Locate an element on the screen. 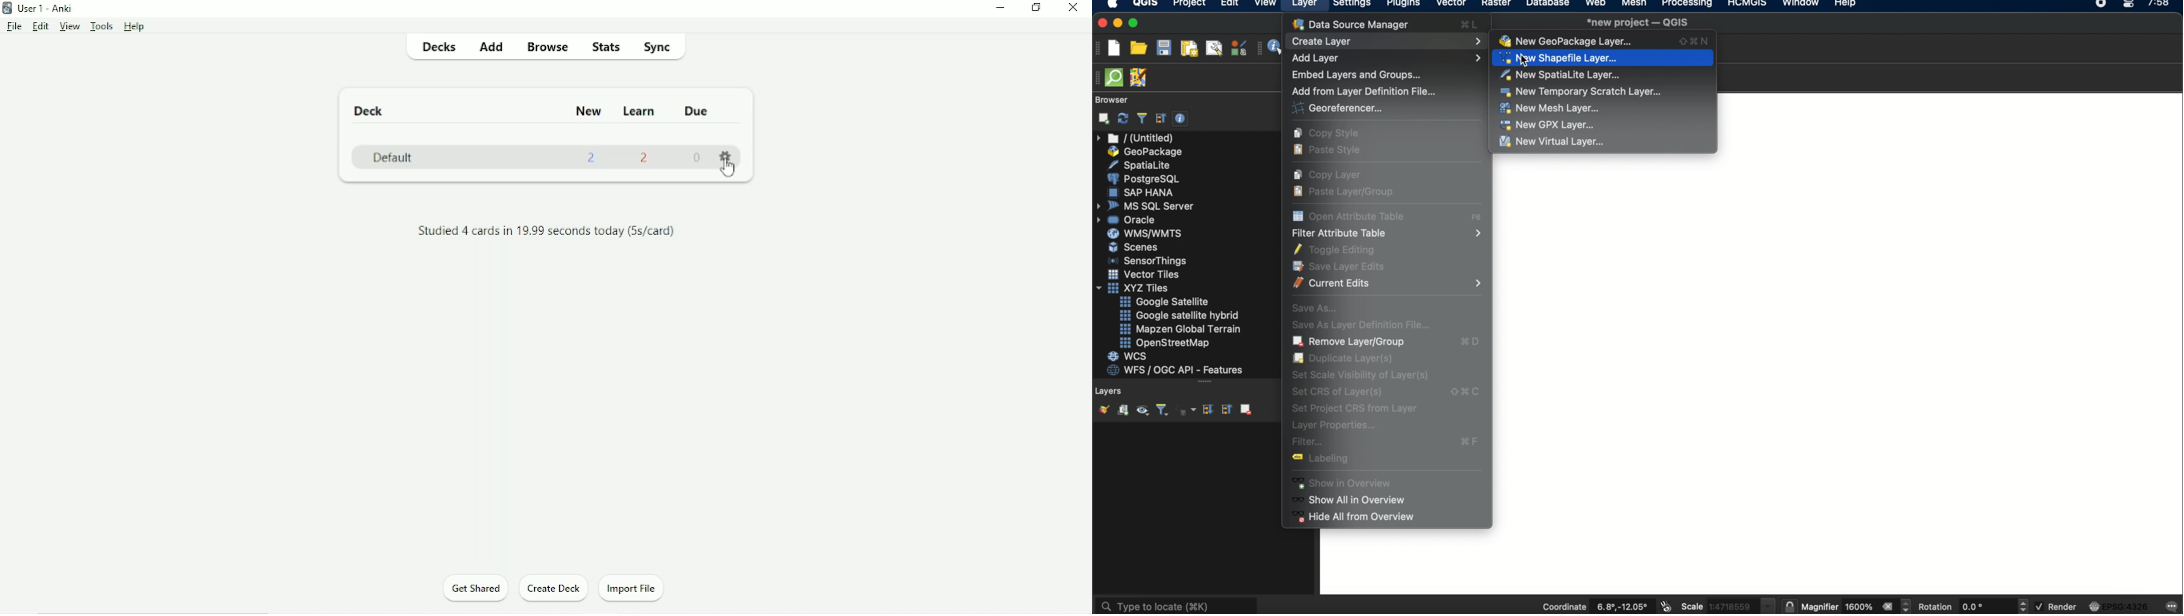 The width and height of the screenshot is (2184, 616). Import File is located at coordinates (638, 589).